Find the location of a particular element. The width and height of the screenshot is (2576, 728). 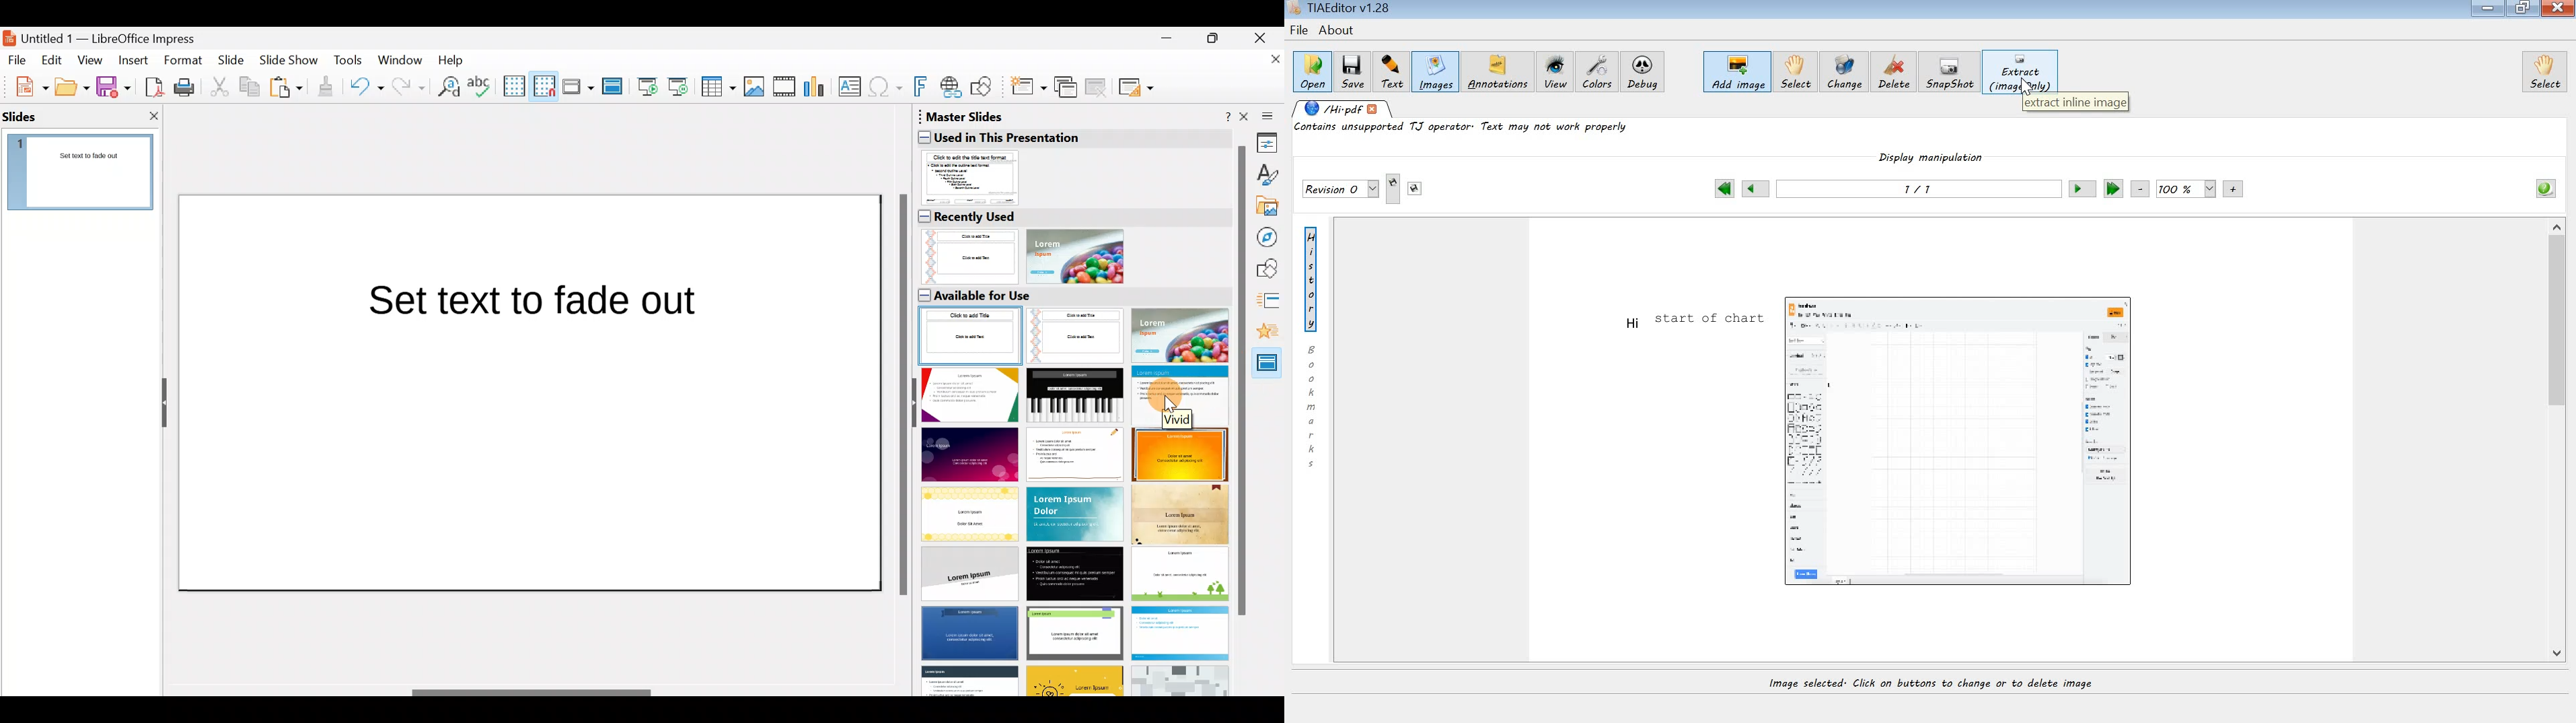

Spelling is located at coordinates (481, 86).